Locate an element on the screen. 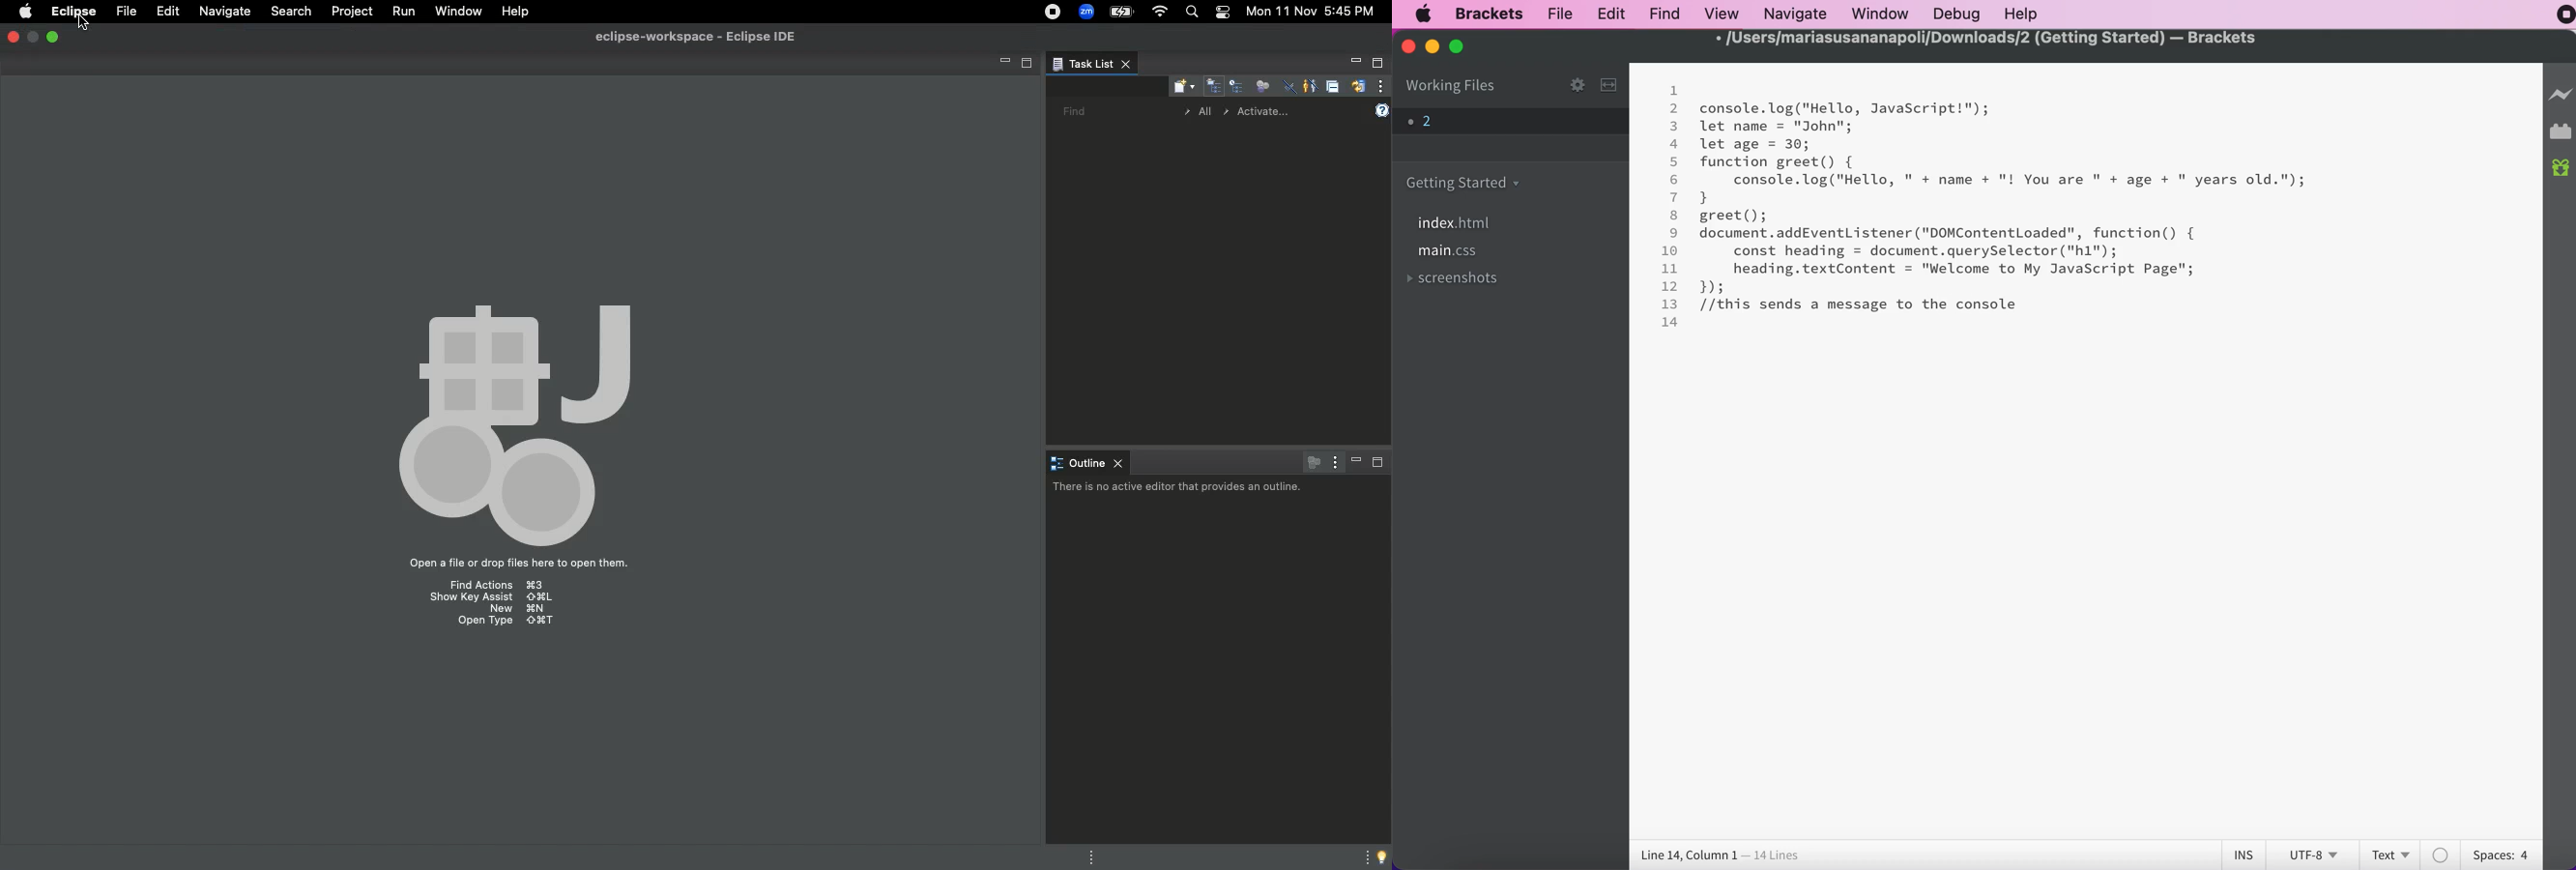  color is located at coordinates (2443, 854).